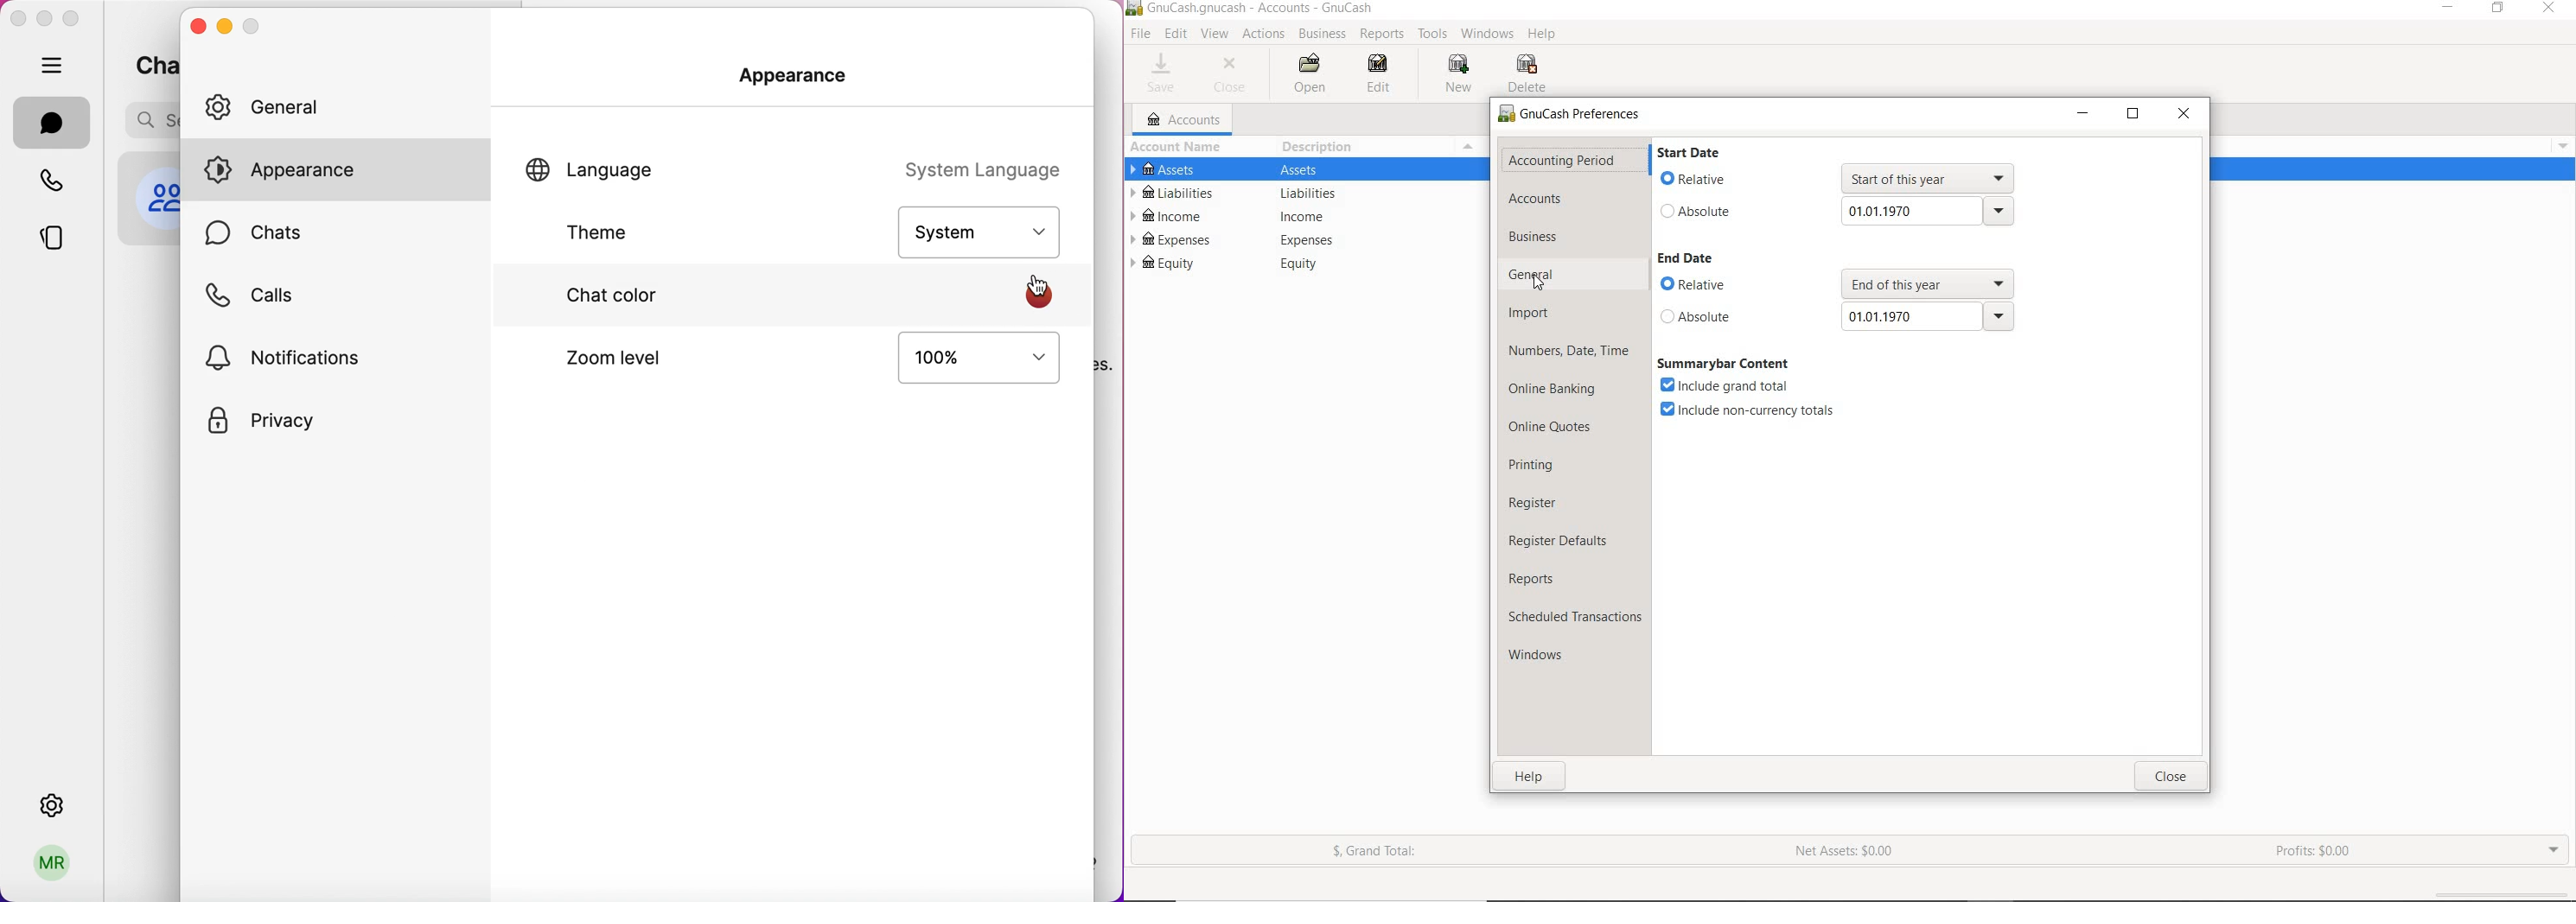  I want to click on CLOSE, so click(1229, 76).